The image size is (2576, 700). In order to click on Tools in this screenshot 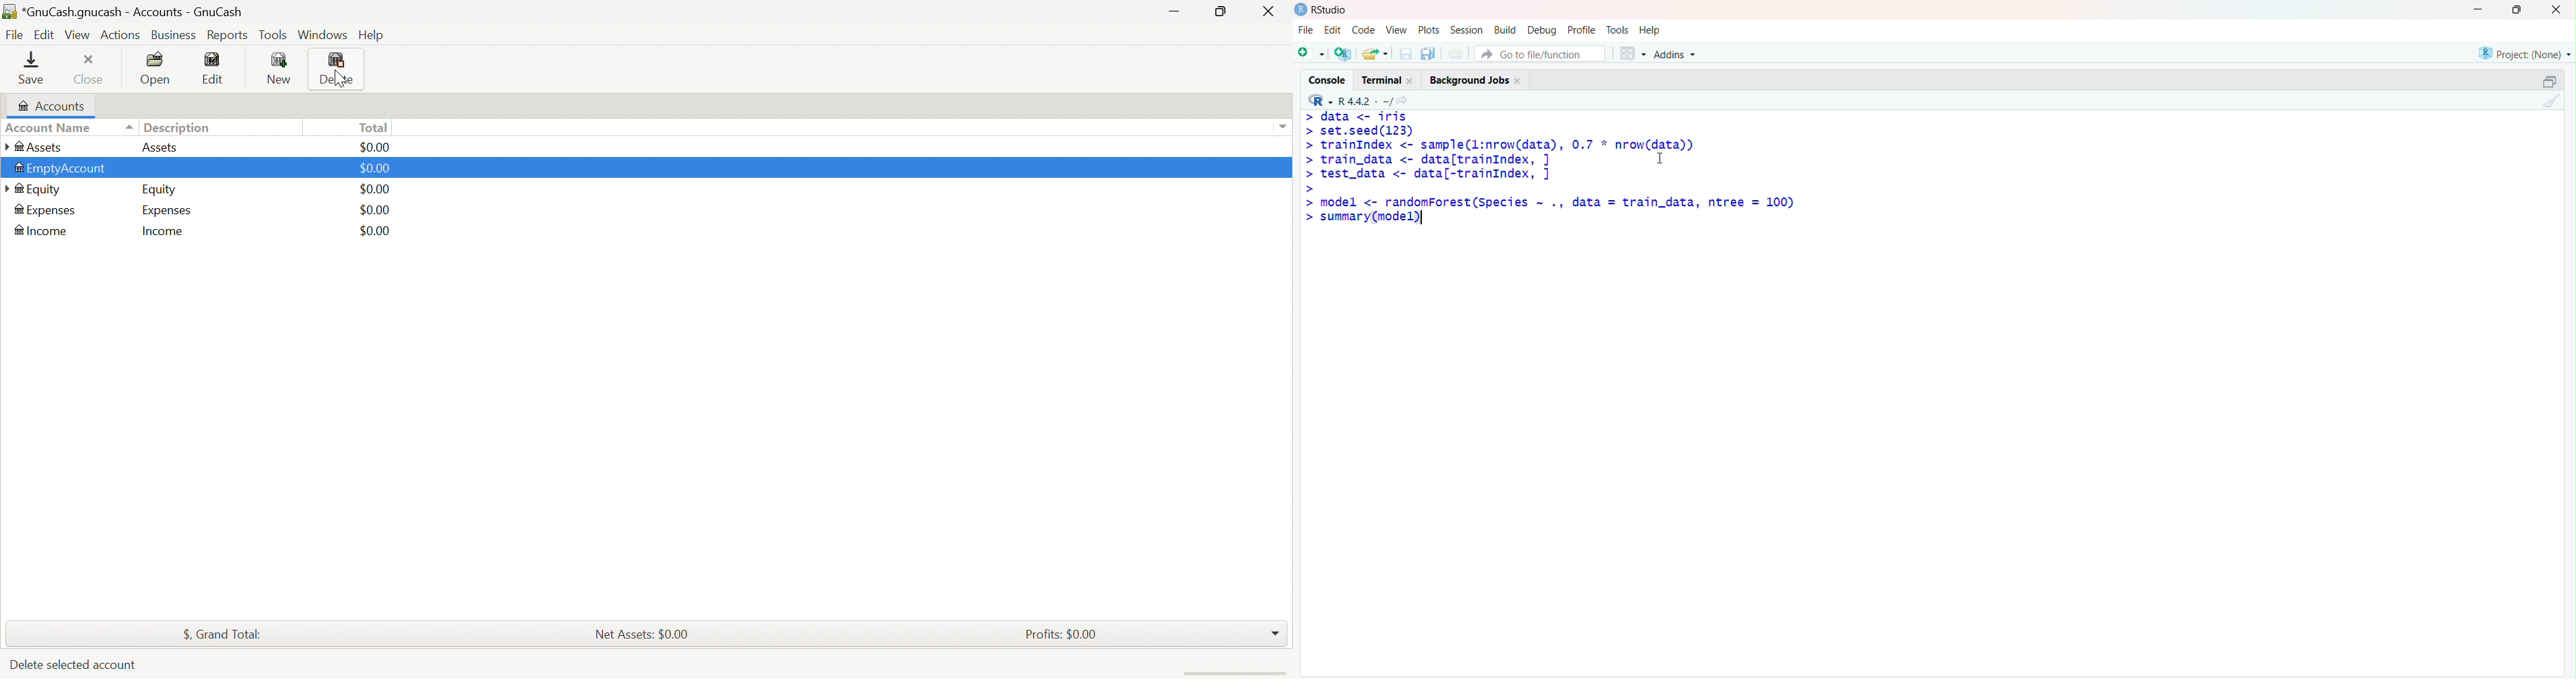, I will do `click(1617, 29)`.